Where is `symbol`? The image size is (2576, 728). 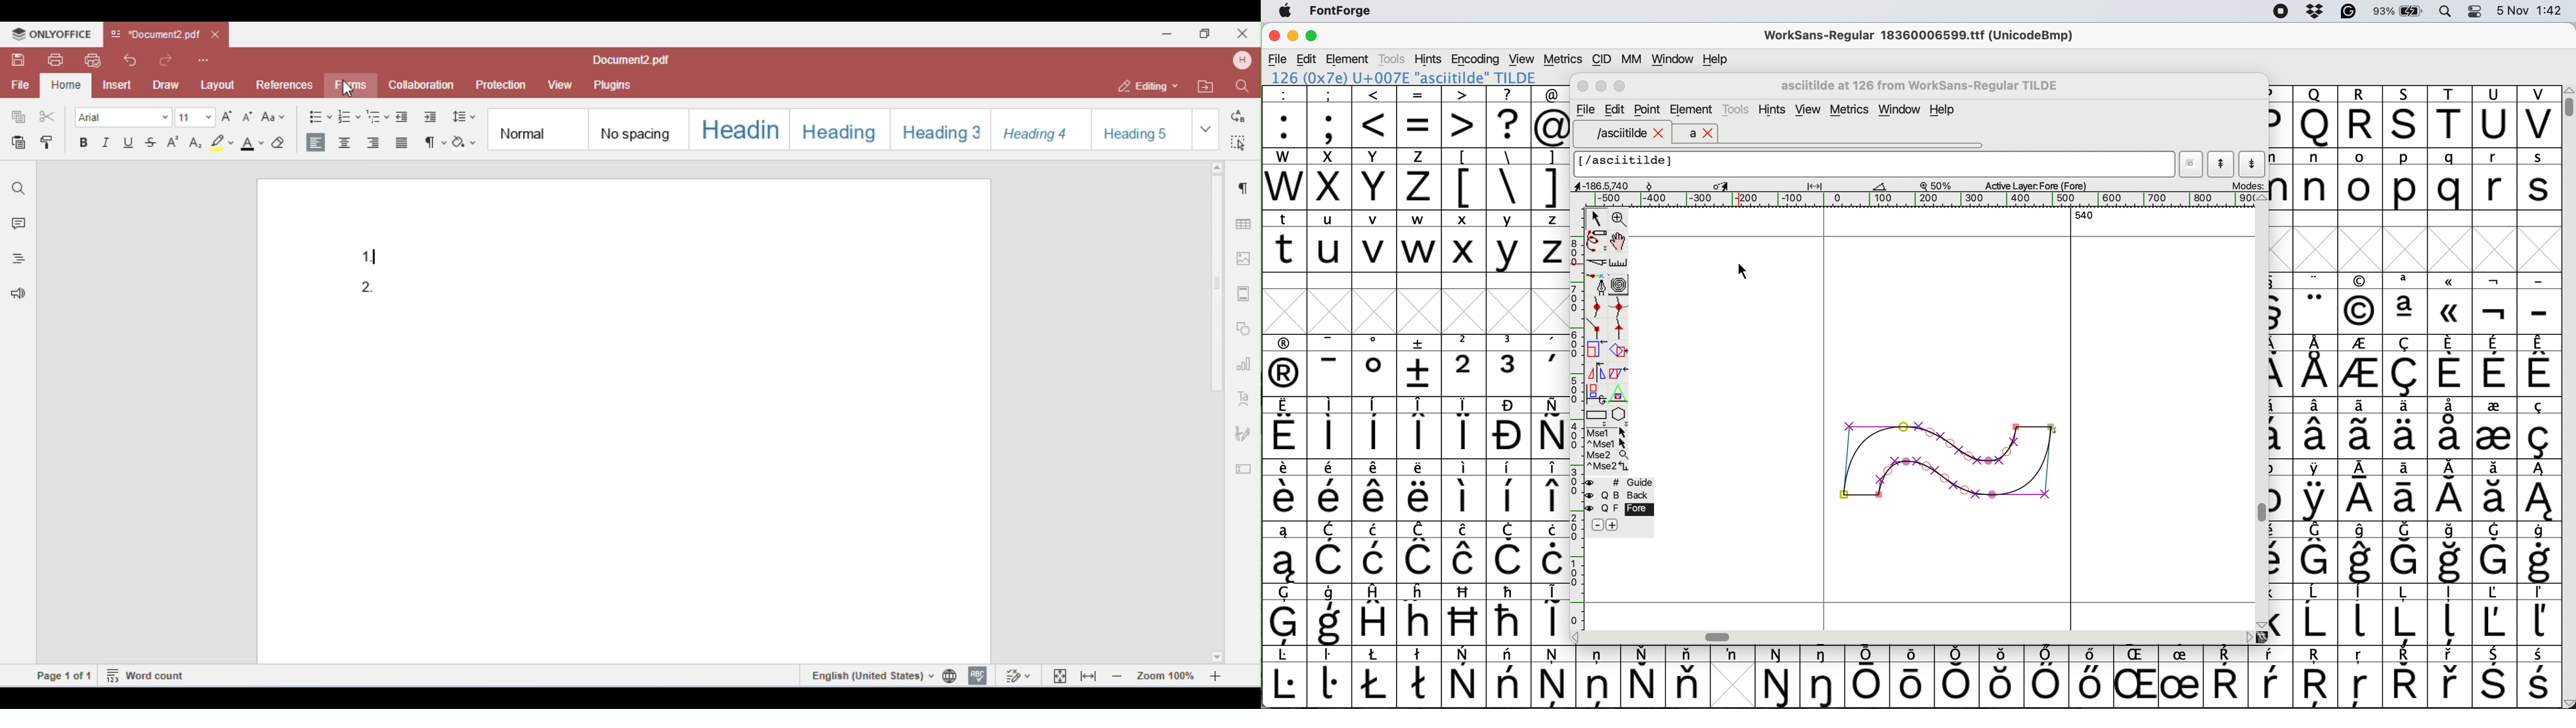 symbol is located at coordinates (2317, 365).